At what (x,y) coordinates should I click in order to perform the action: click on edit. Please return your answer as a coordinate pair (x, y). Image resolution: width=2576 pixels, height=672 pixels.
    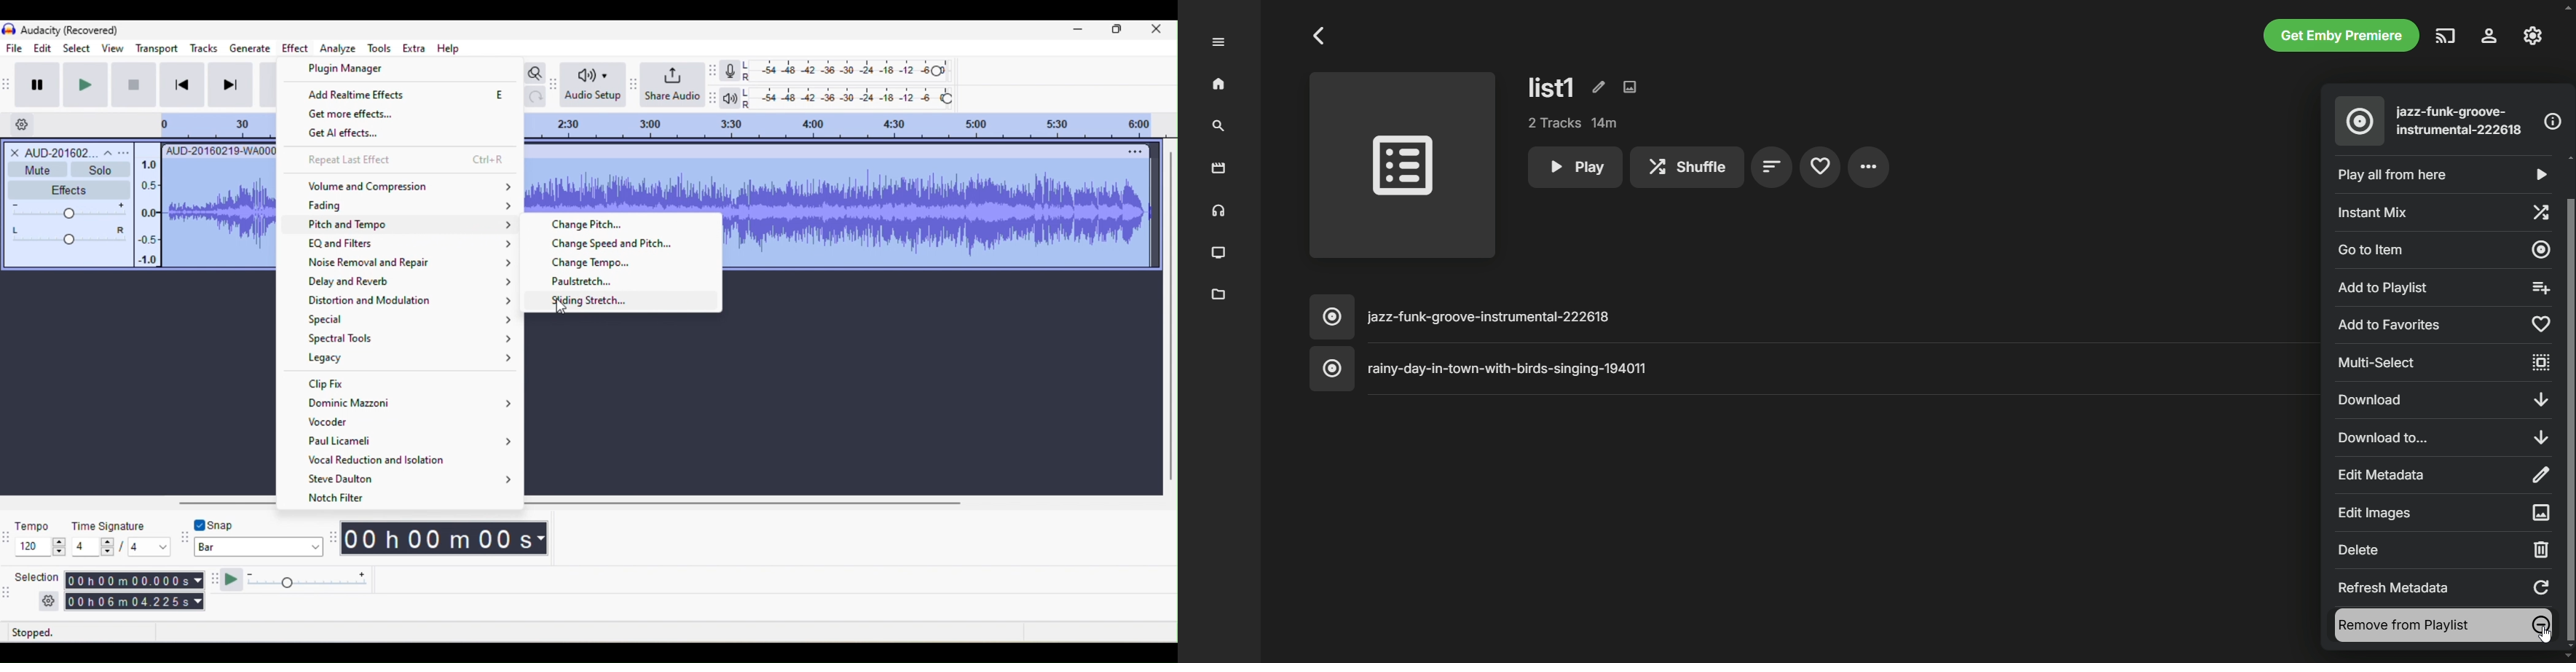
    Looking at the image, I should click on (39, 48).